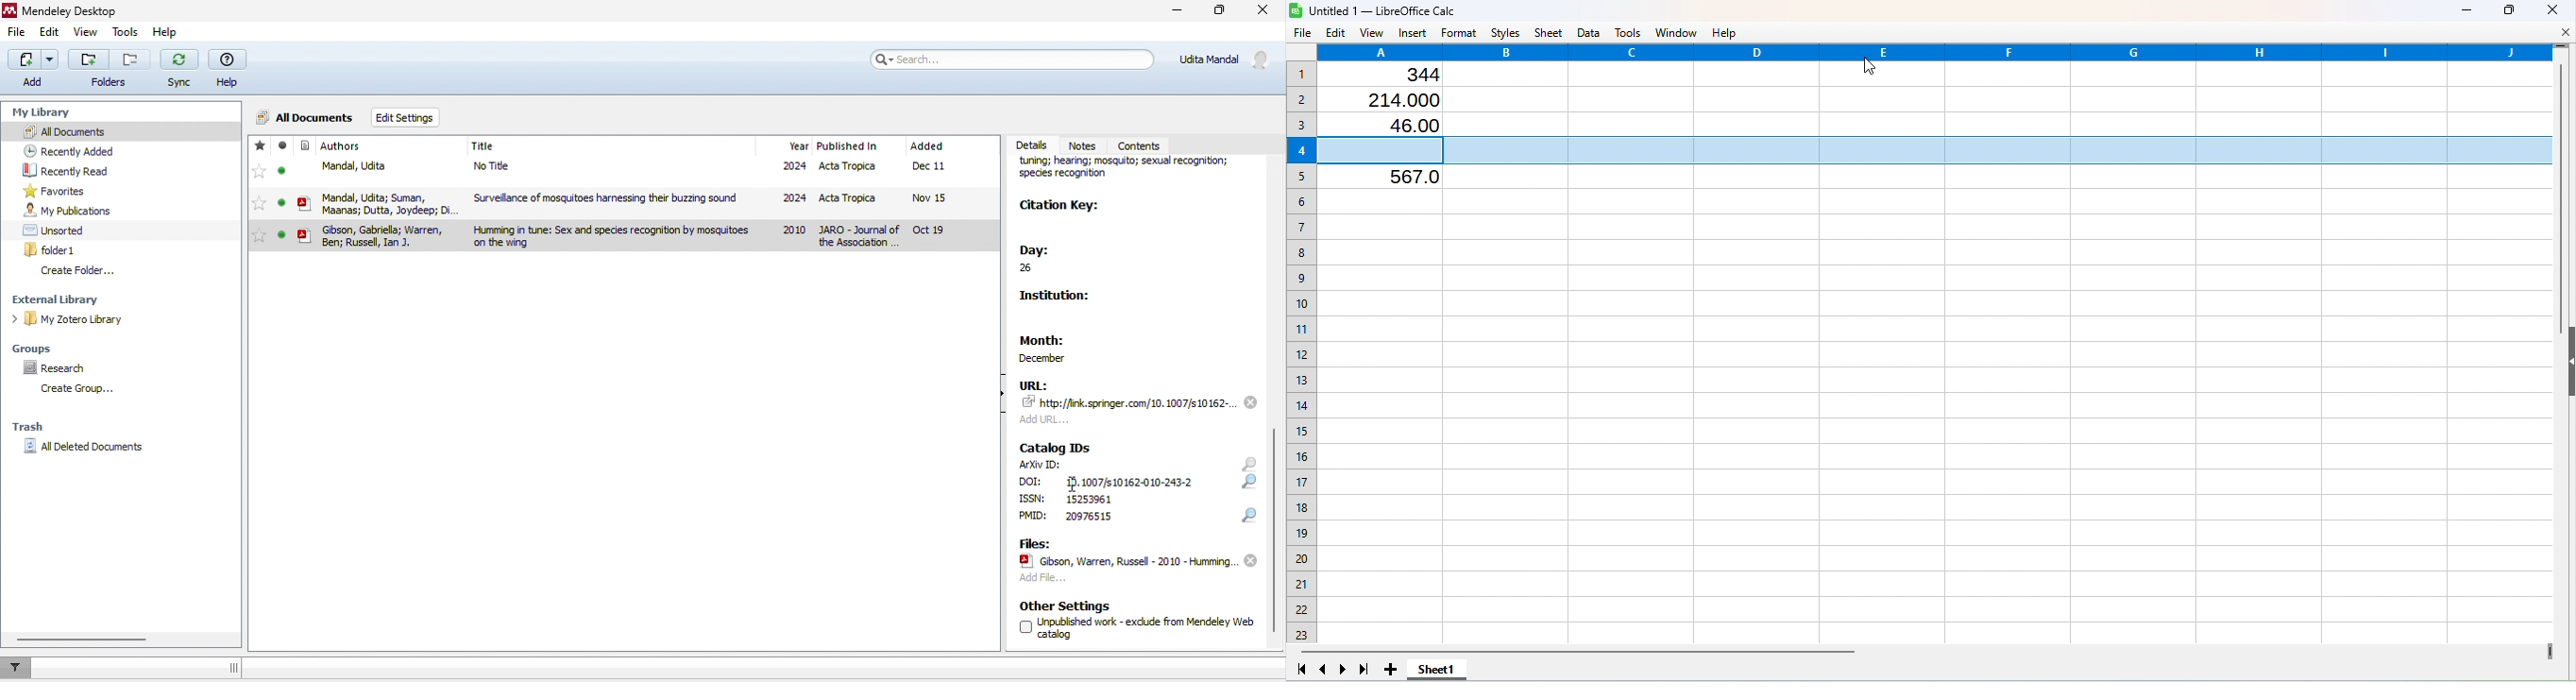 Image resolution: width=2576 pixels, height=700 pixels. Describe the element at coordinates (121, 131) in the screenshot. I see `all documents` at that location.